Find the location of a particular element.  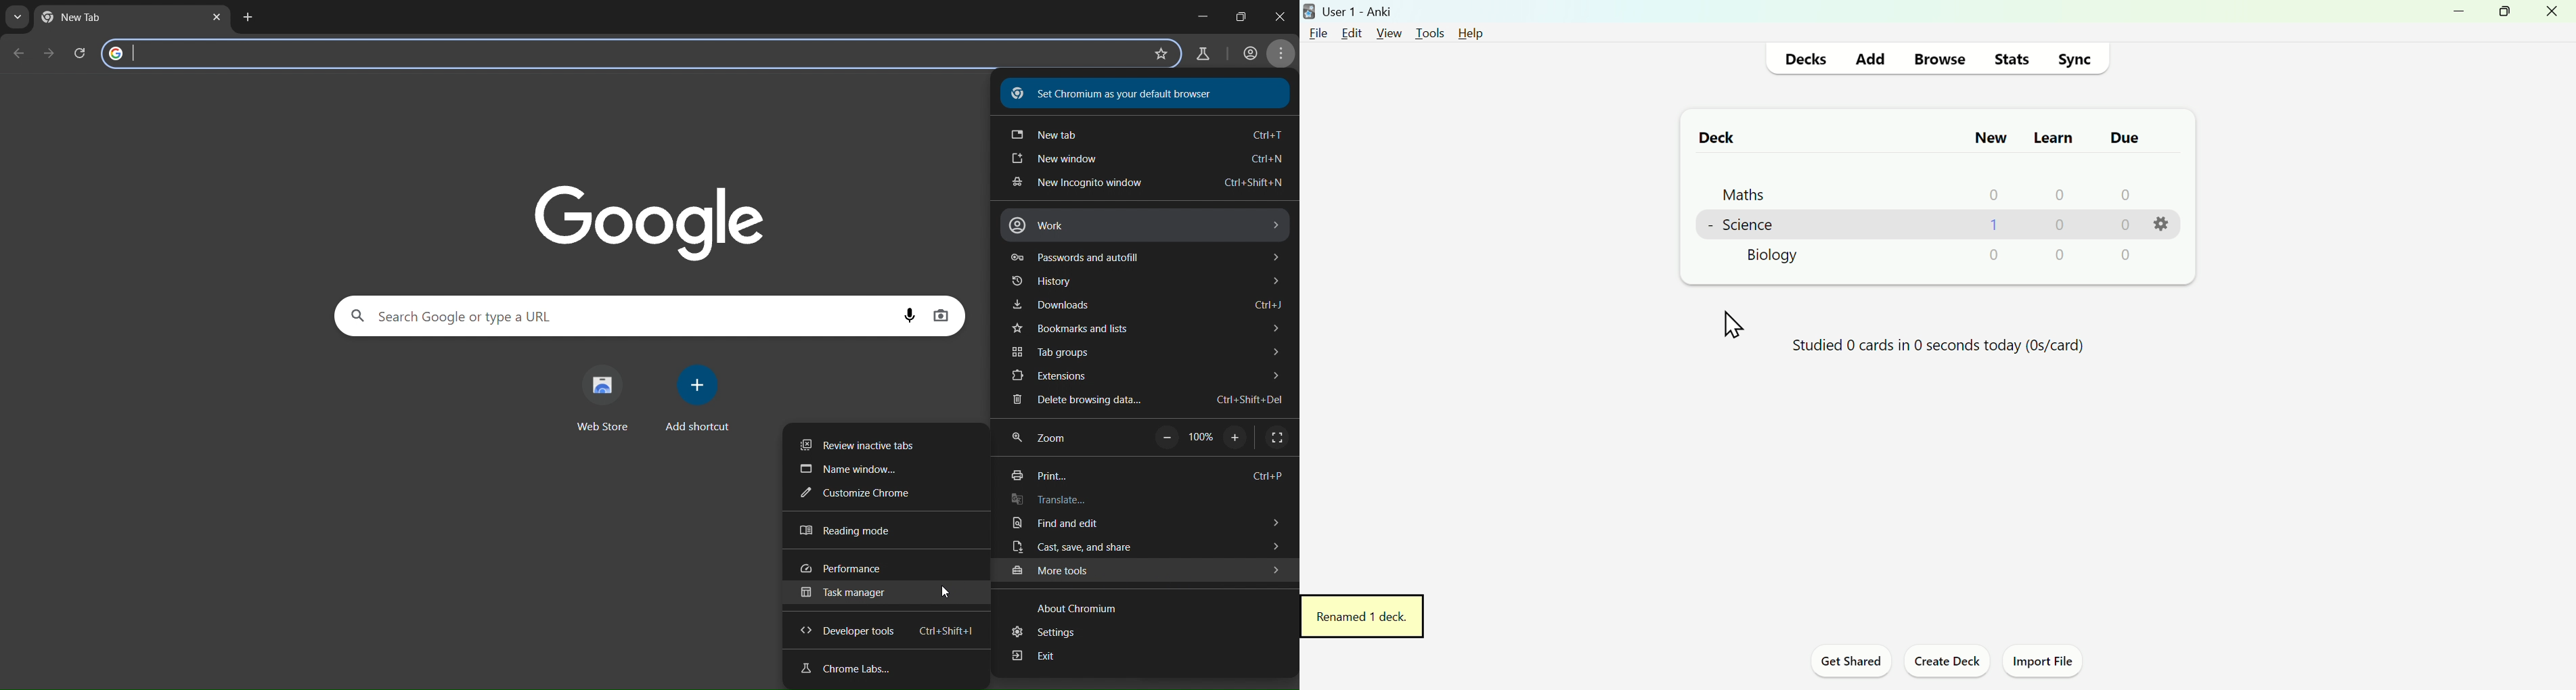

Renamed 1 deck is located at coordinates (1365, 616).